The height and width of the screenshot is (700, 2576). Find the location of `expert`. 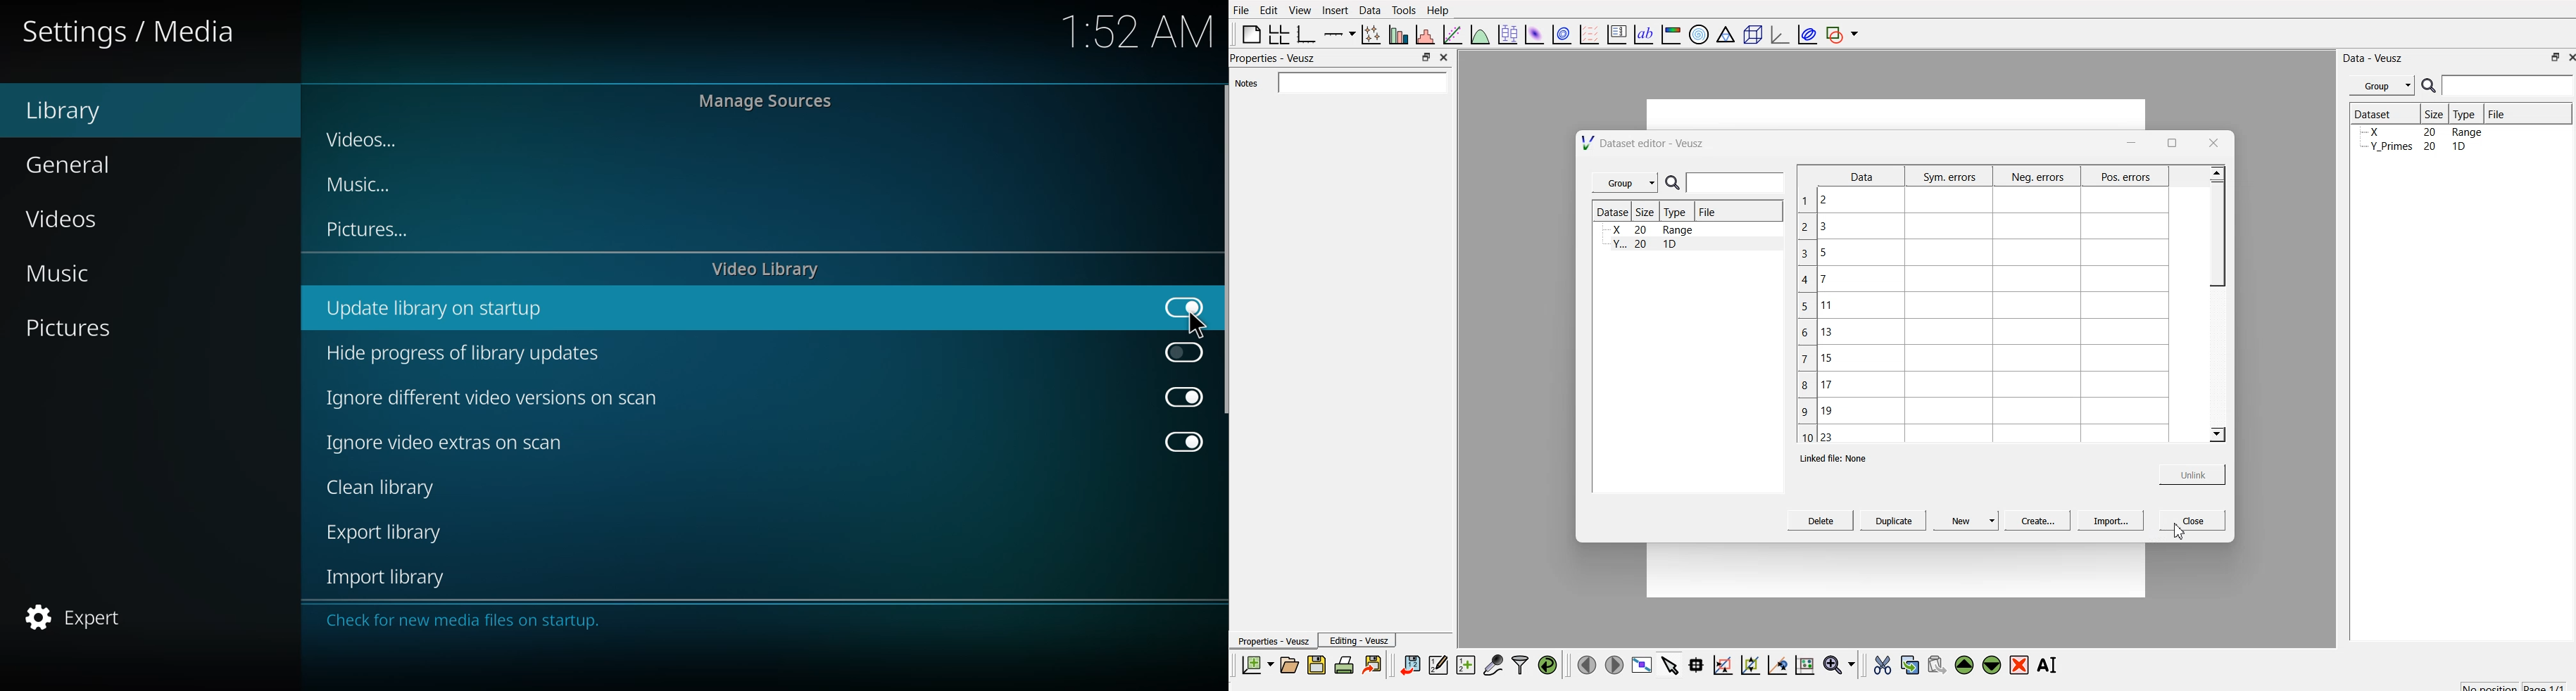

expert is located at coordinates (79, 618).